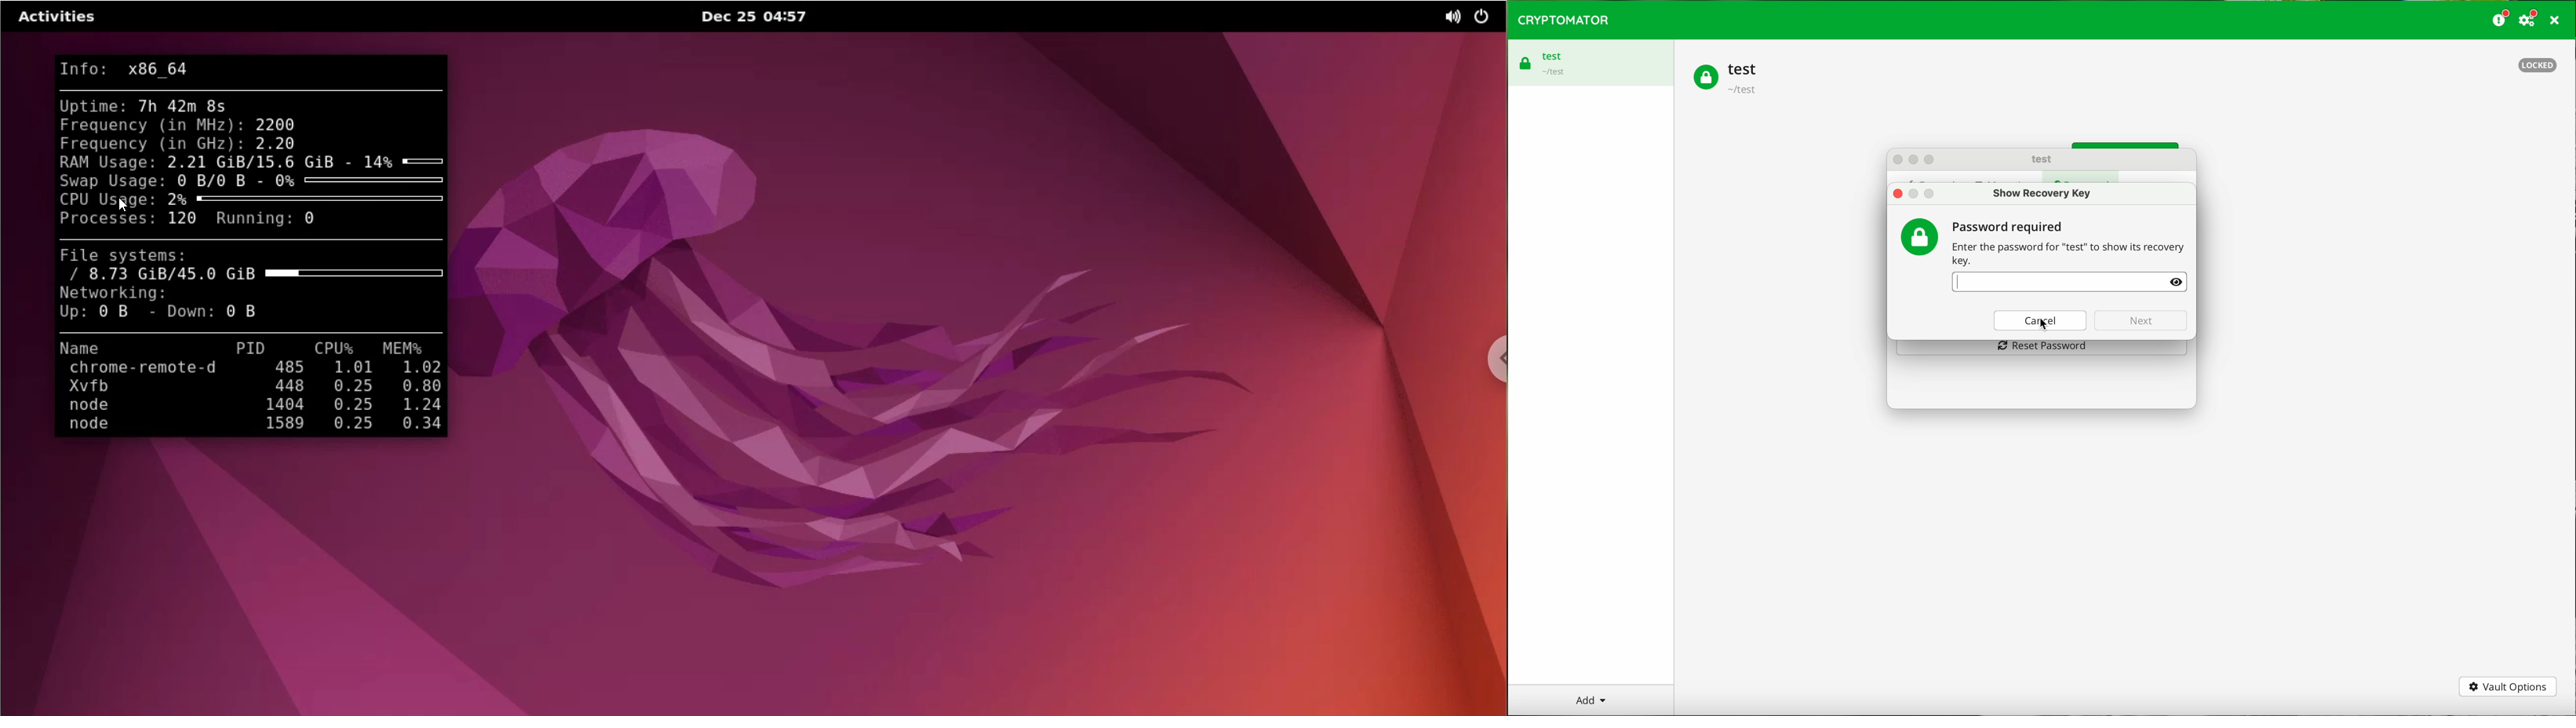 This screenshot has width=2576, height=728. I want to click on Name, so click(97, 349).